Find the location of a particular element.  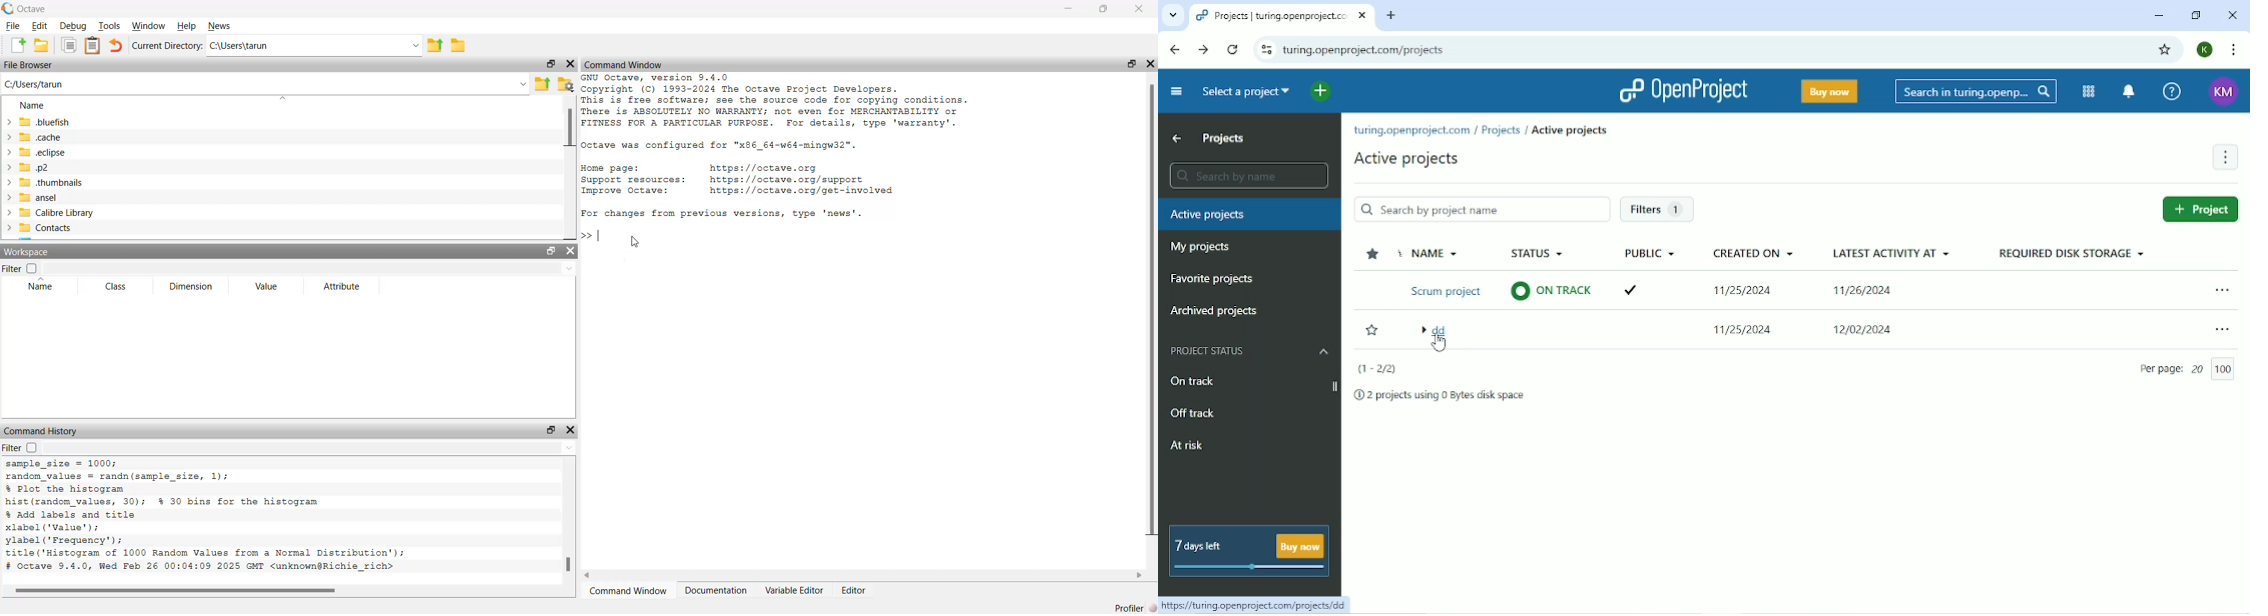

maximize is located at coordinates (1131, 63).